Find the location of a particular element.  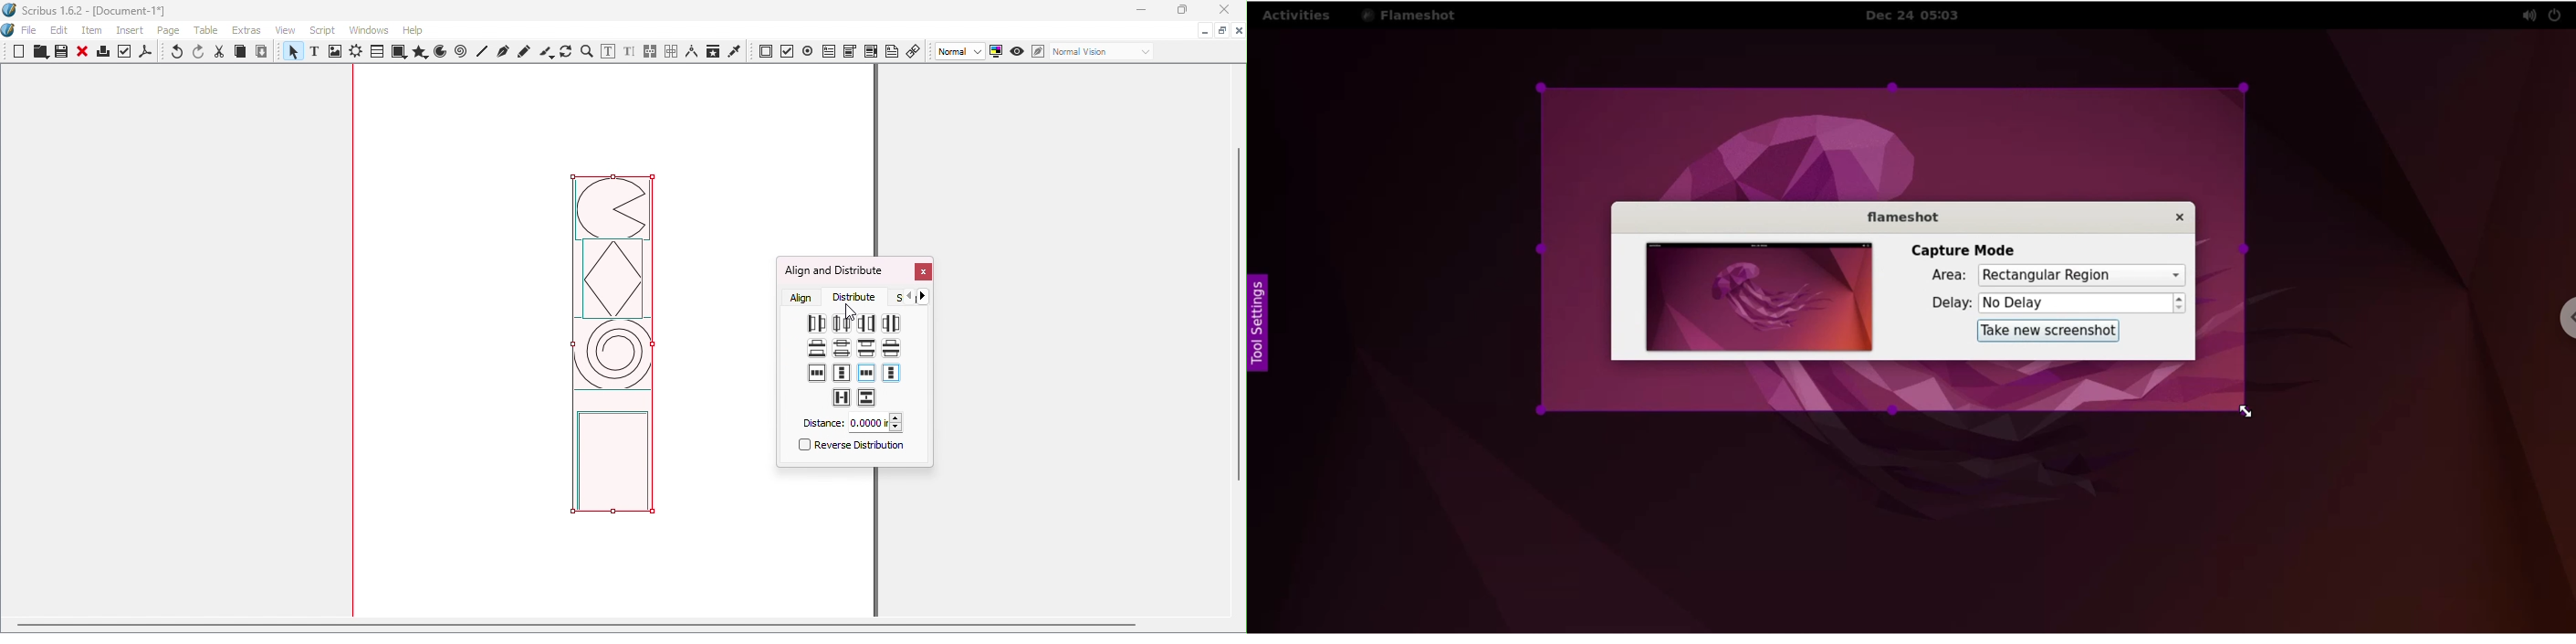

Help is located at coordinates (413, 30).